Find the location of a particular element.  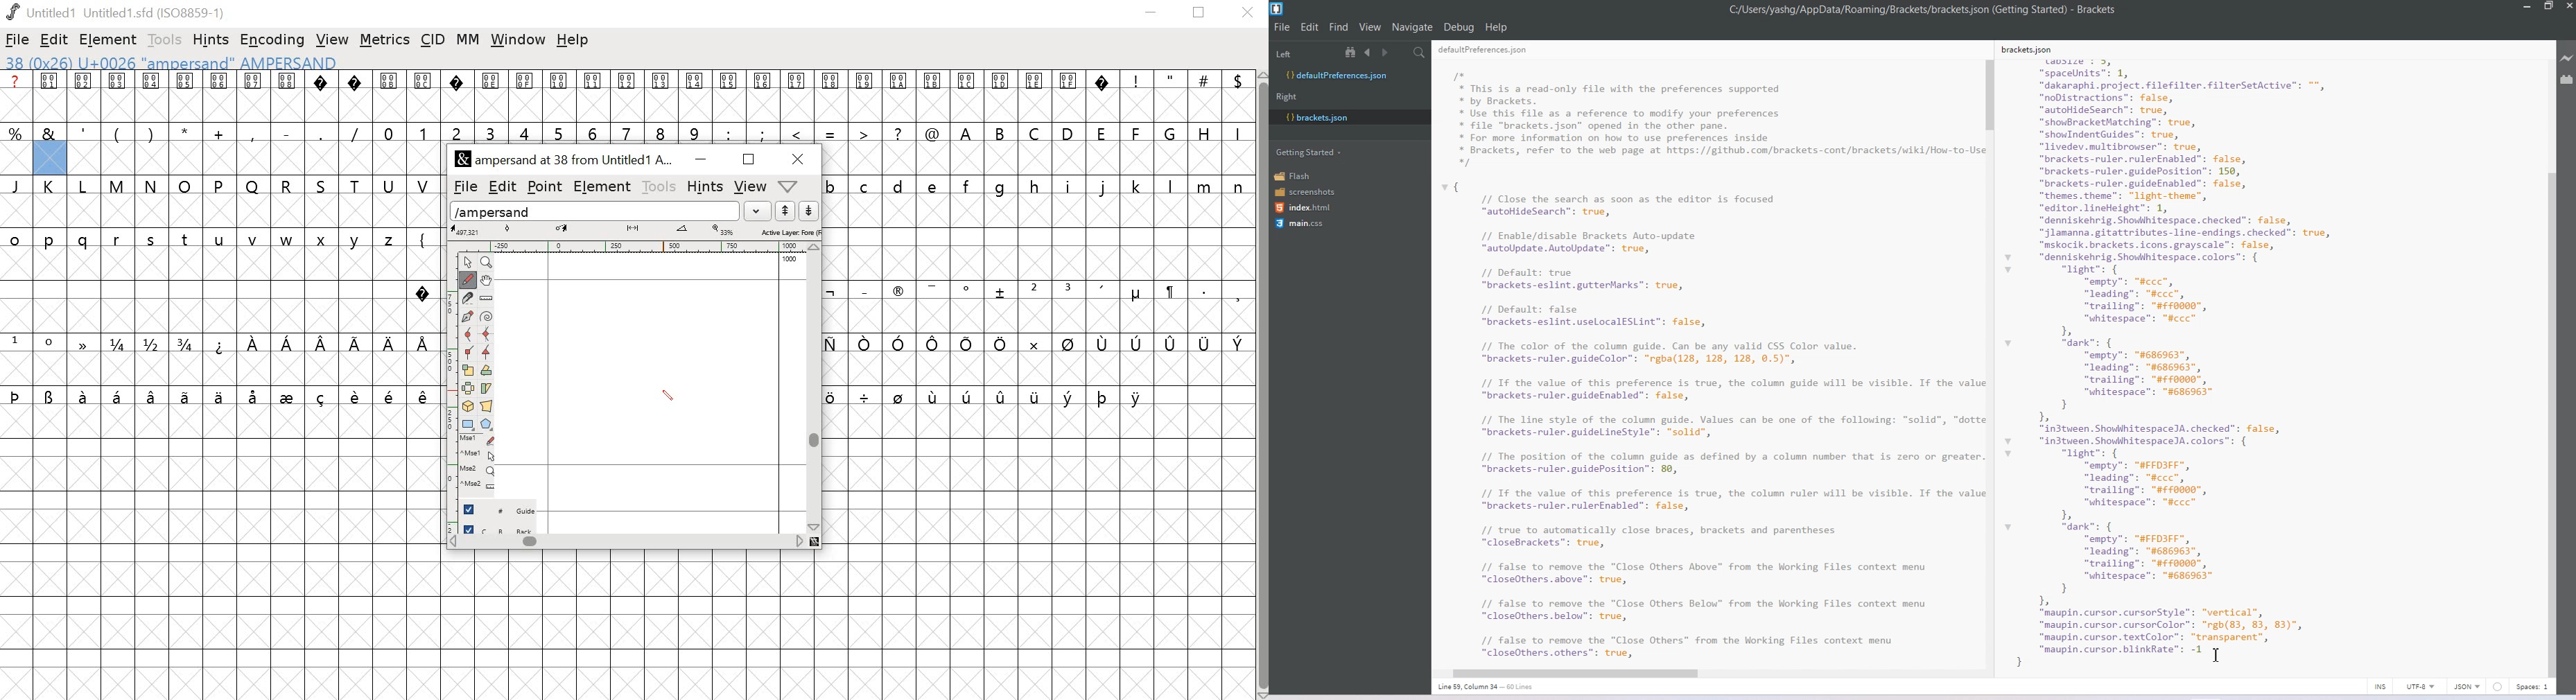

distance between points is located at coordinates (634, 229).